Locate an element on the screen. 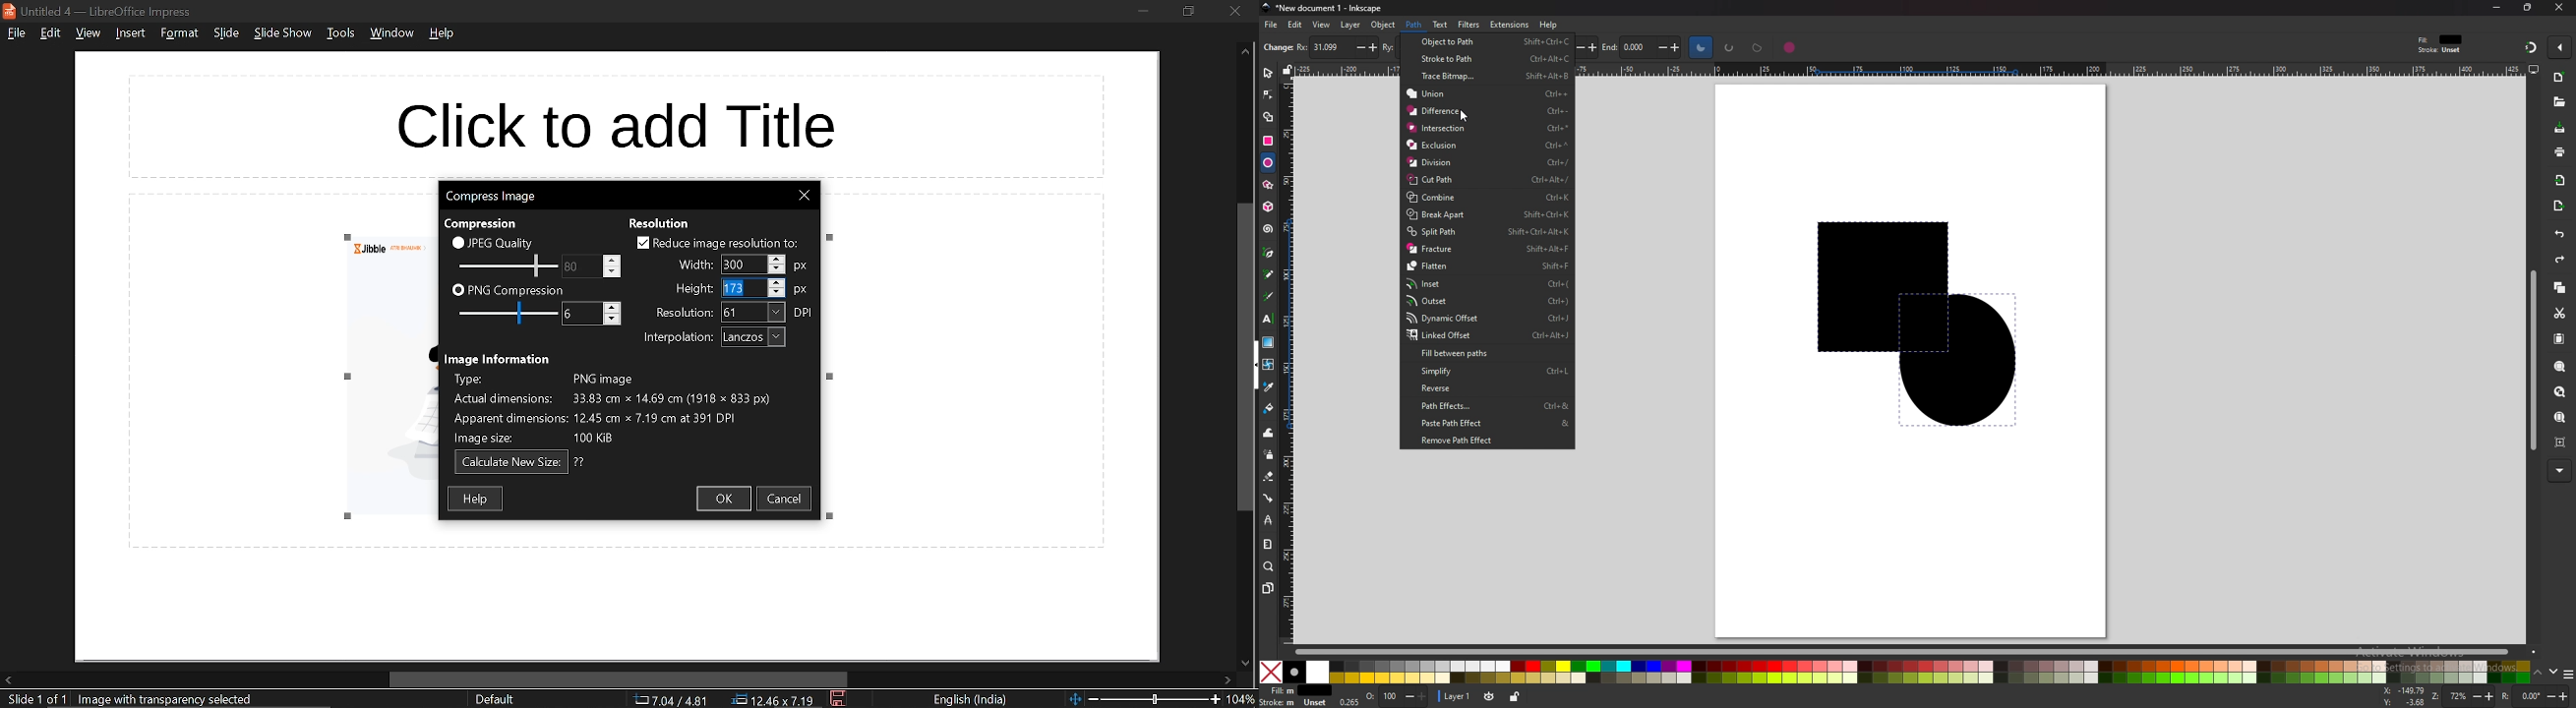 The width and height of the screenshot is (2576, 728). Remove Path Effect is located at coordinates (1465, 441).